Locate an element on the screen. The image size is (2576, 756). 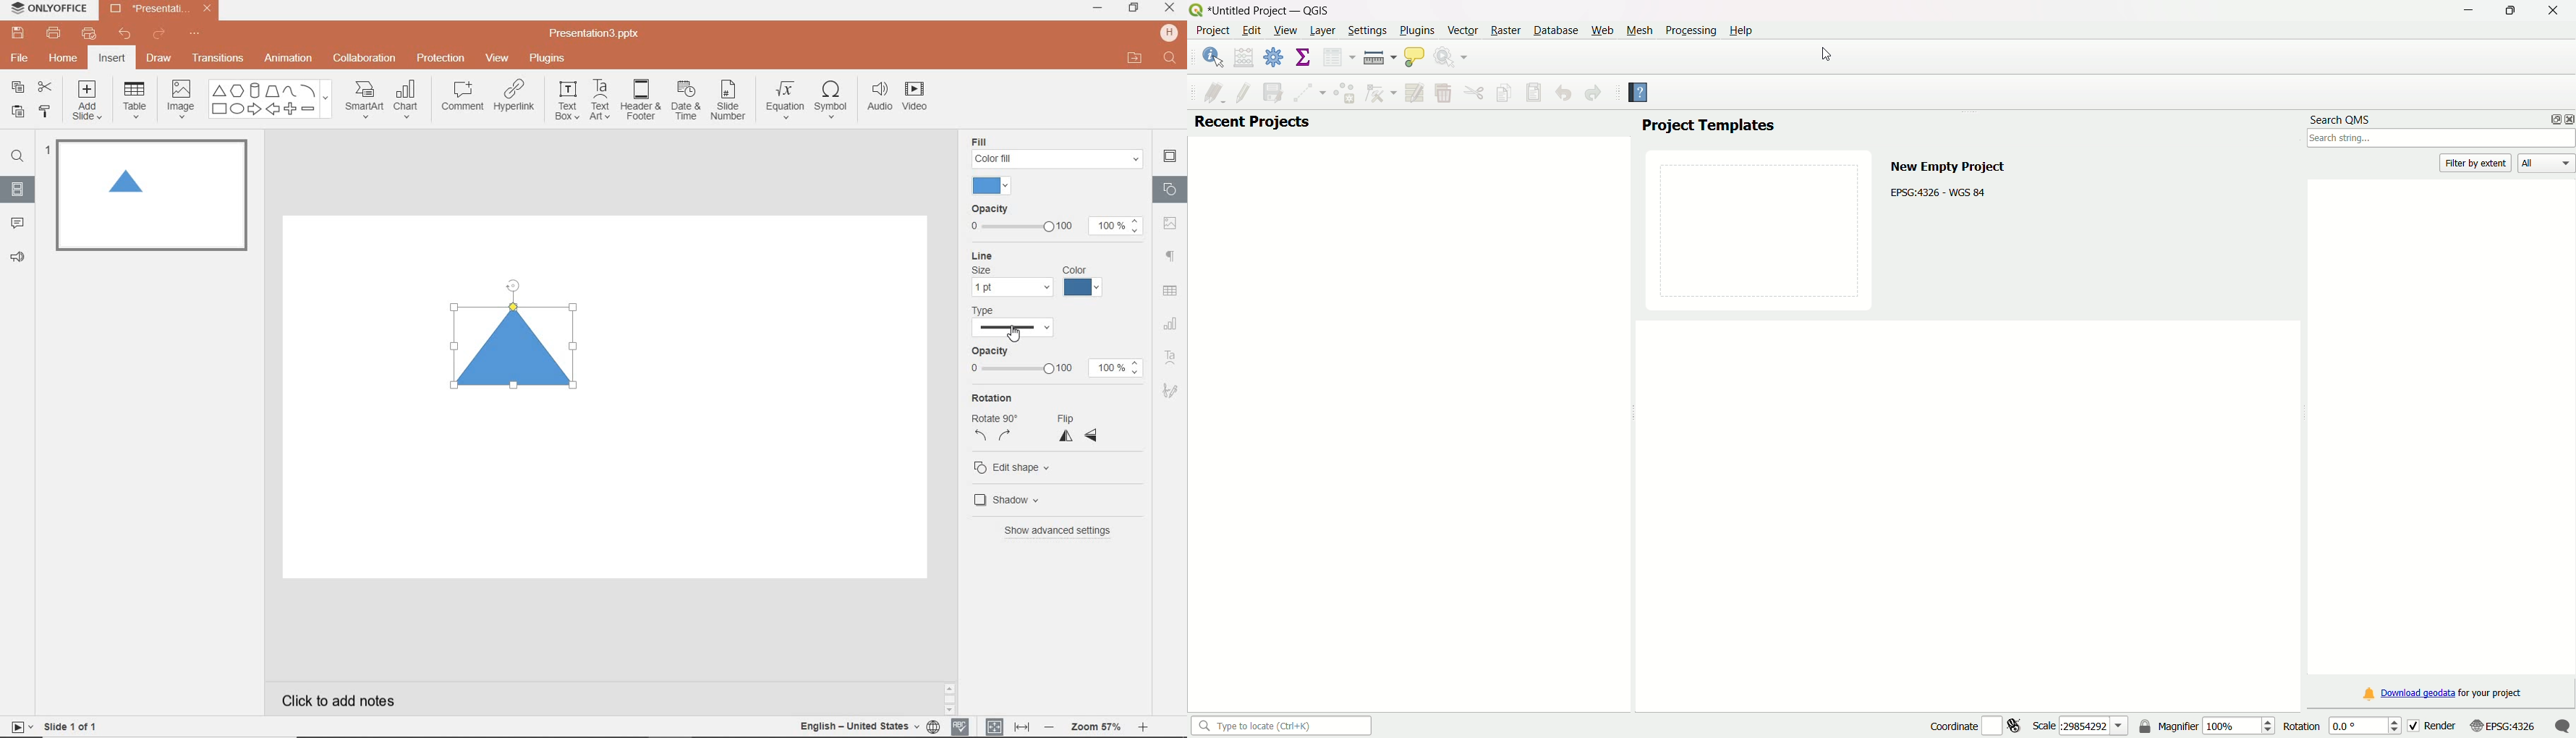
DATE & TIME is located at coordinates (686, 101).